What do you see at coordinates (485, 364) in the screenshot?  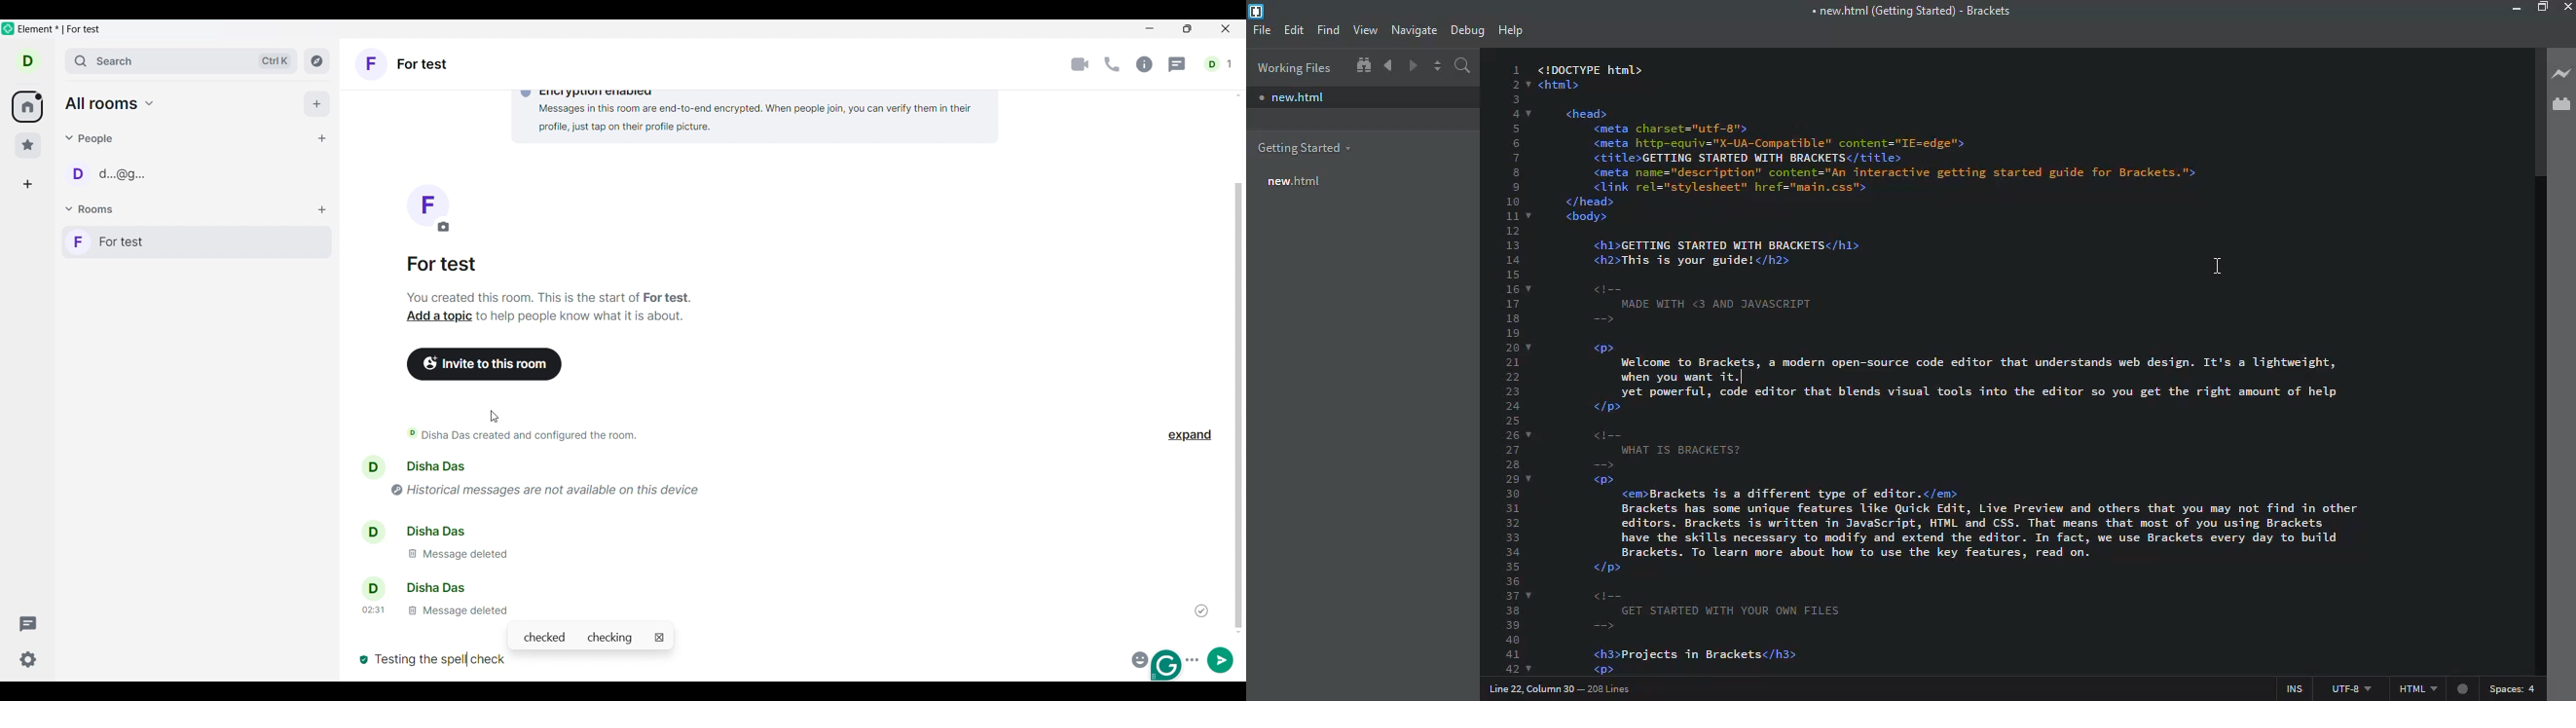 I see `Invite to this room` at bounding box center [485, 364].